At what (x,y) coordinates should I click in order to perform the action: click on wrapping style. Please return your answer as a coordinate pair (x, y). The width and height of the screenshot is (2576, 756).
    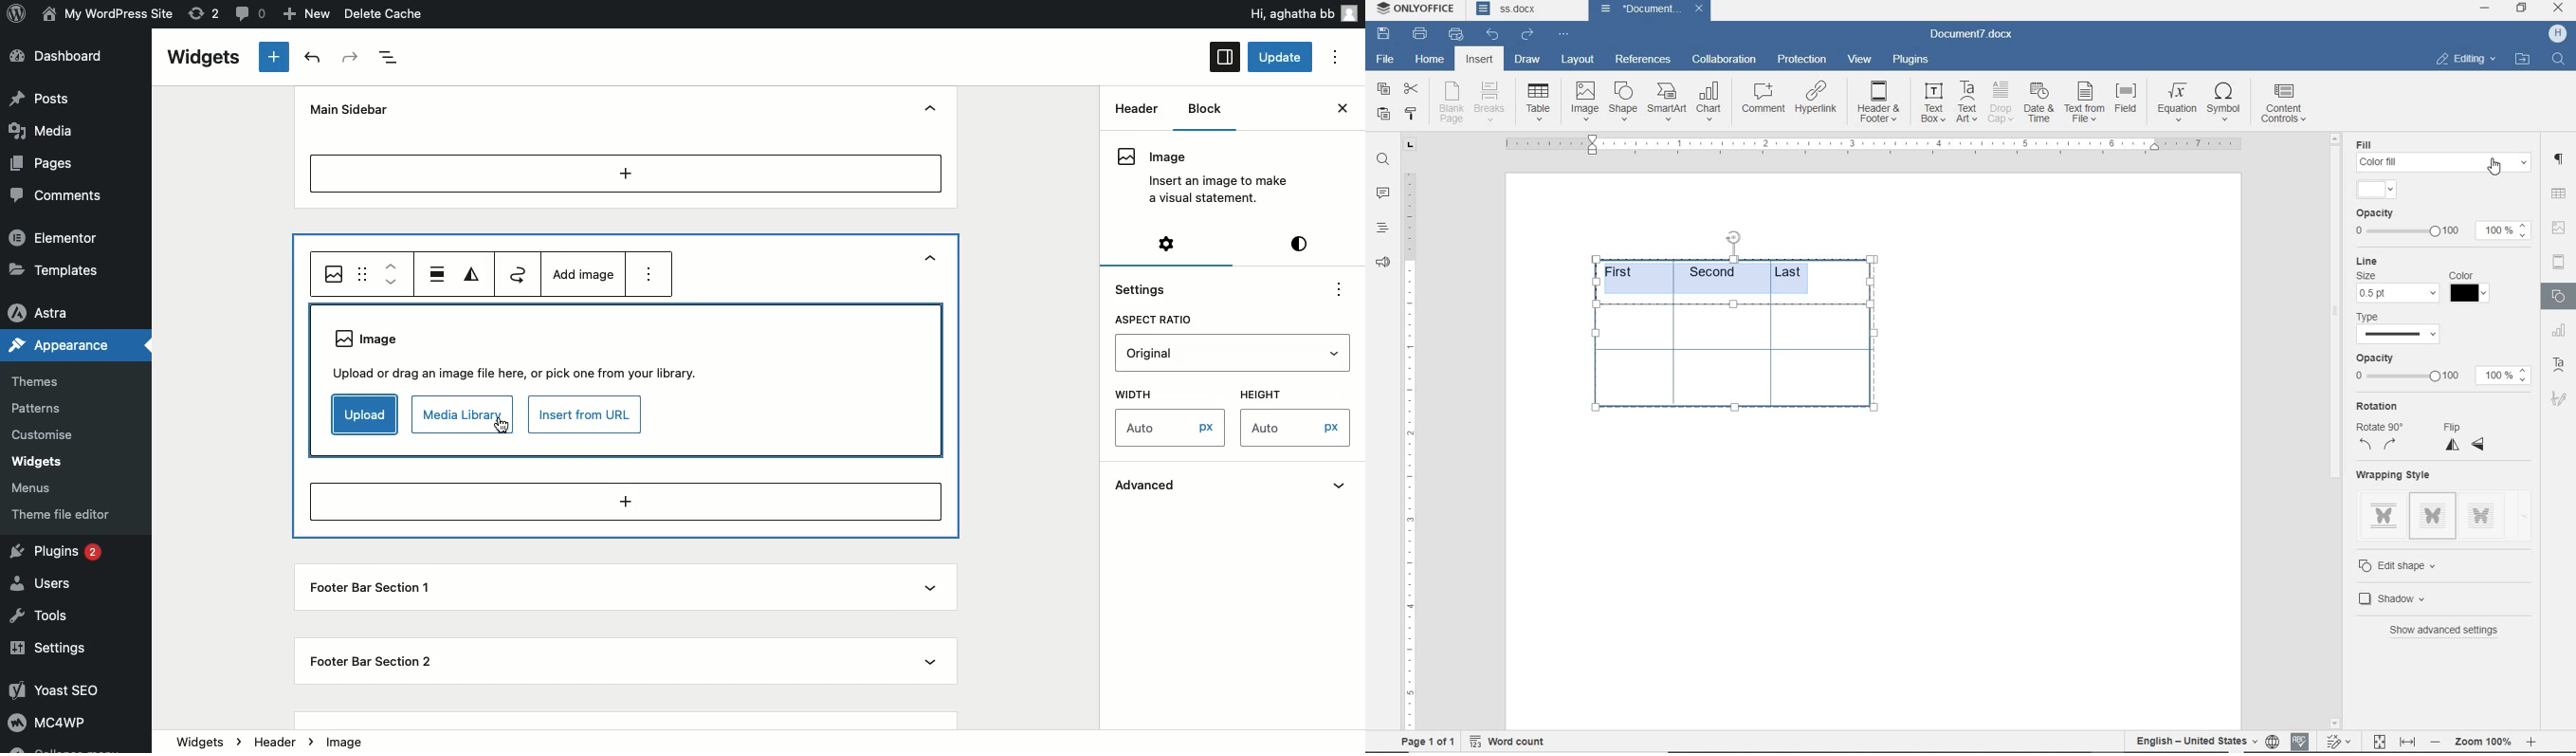
    Looking at the image, I should click on (2401, 475).